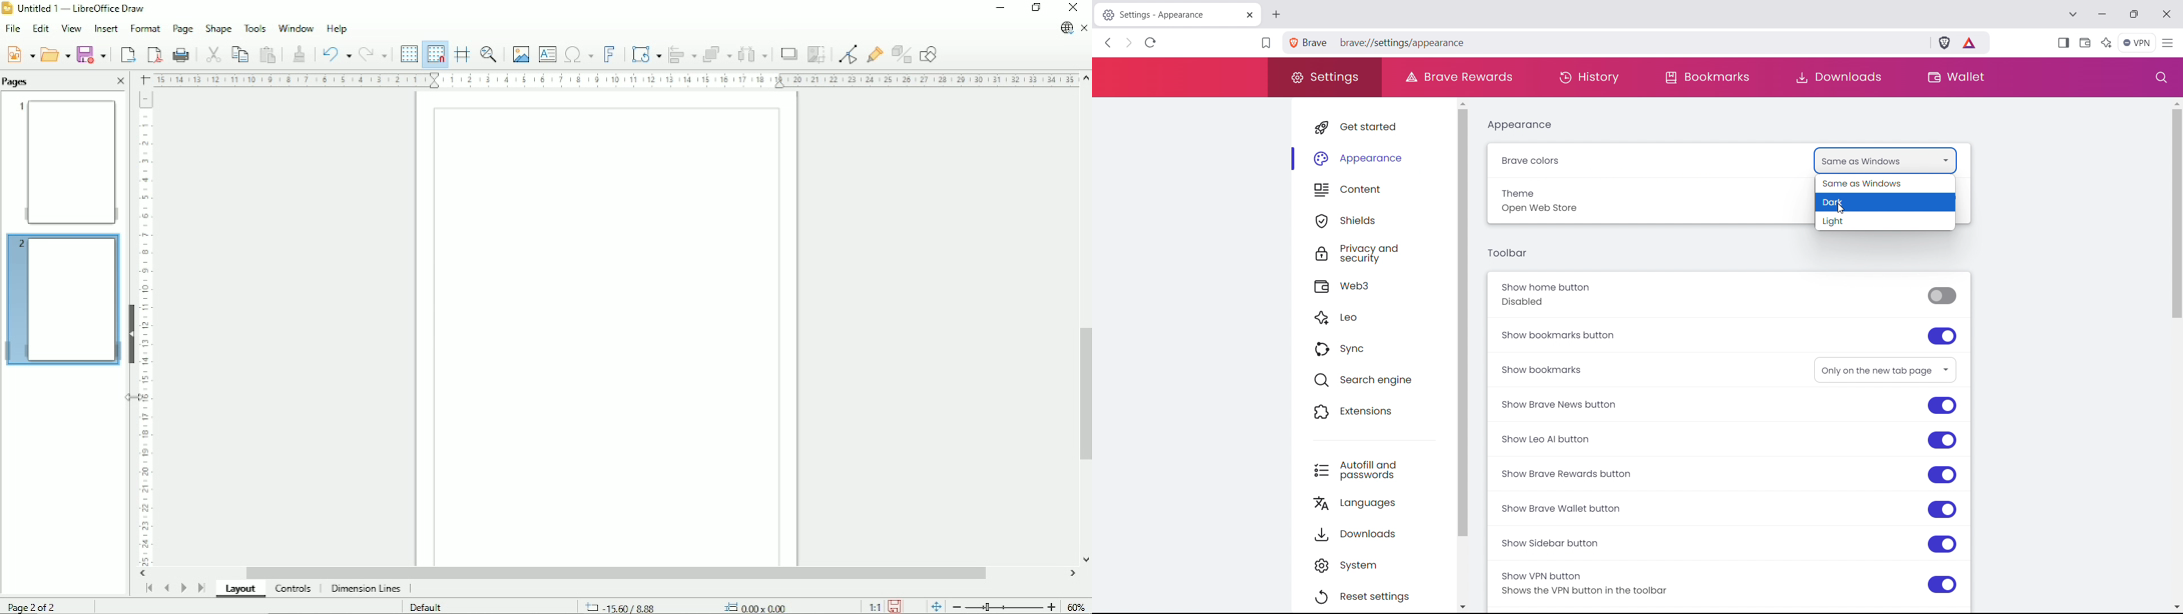 This screenshot has height=616, width=2184. I want to click on Shadow, so click(788, 54).